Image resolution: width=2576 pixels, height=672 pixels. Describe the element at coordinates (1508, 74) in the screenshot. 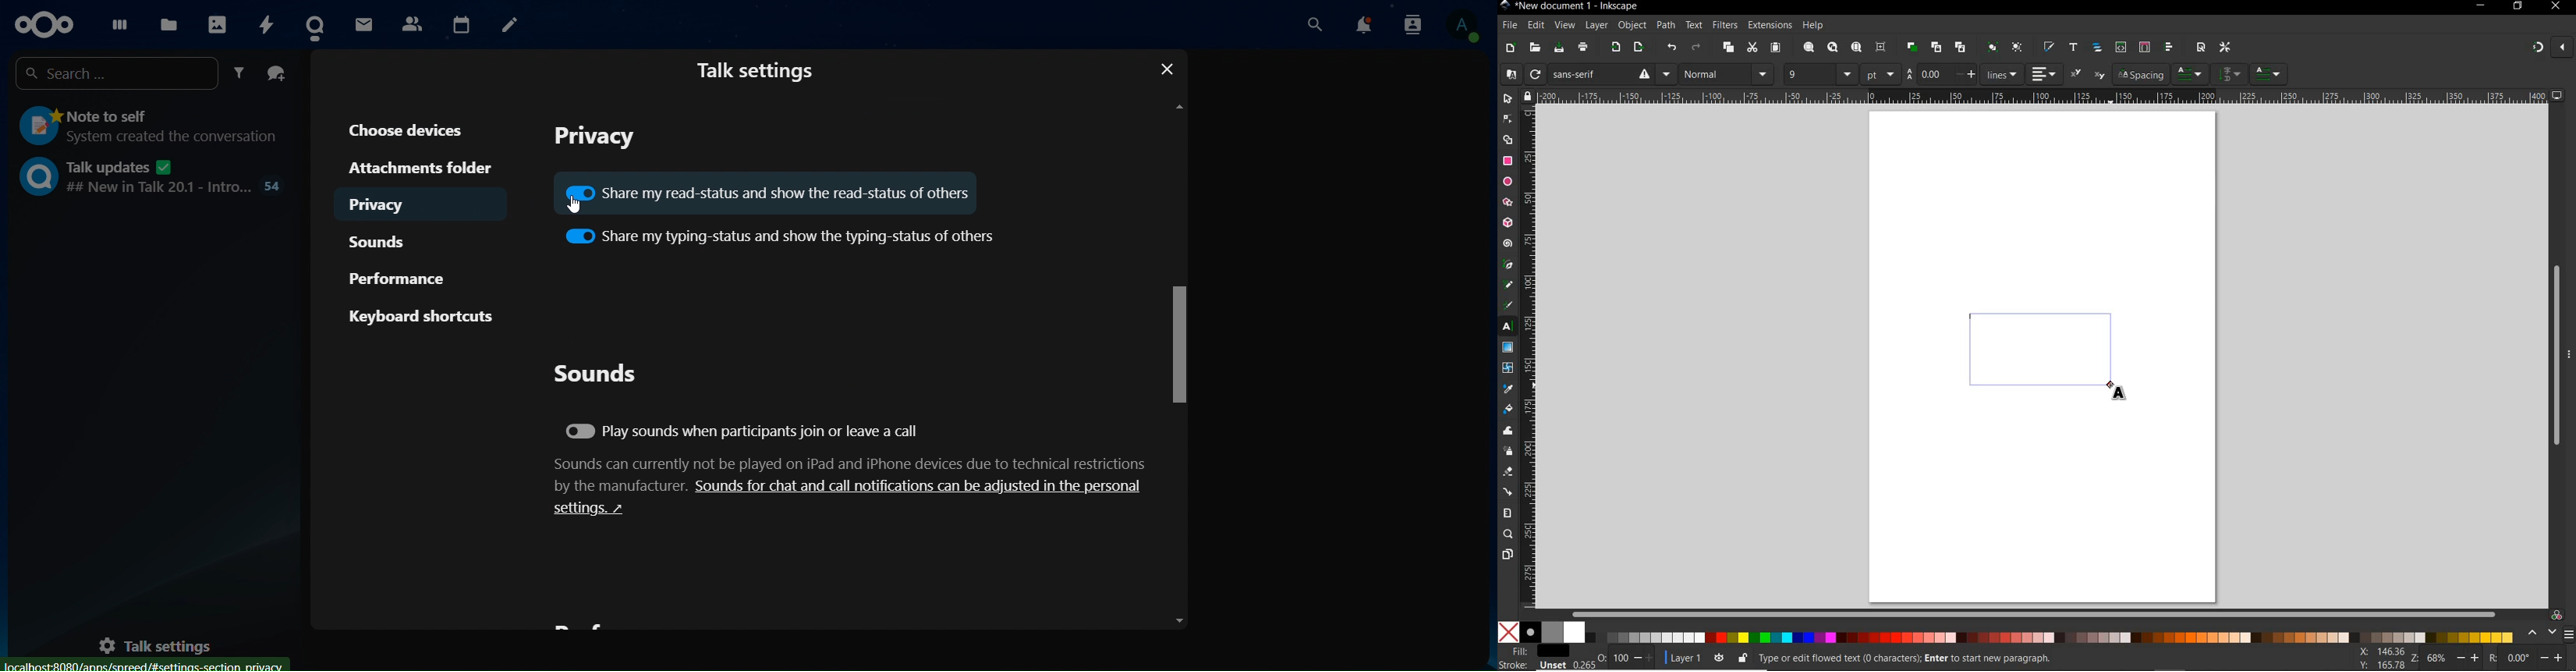

I see `A` at that location.